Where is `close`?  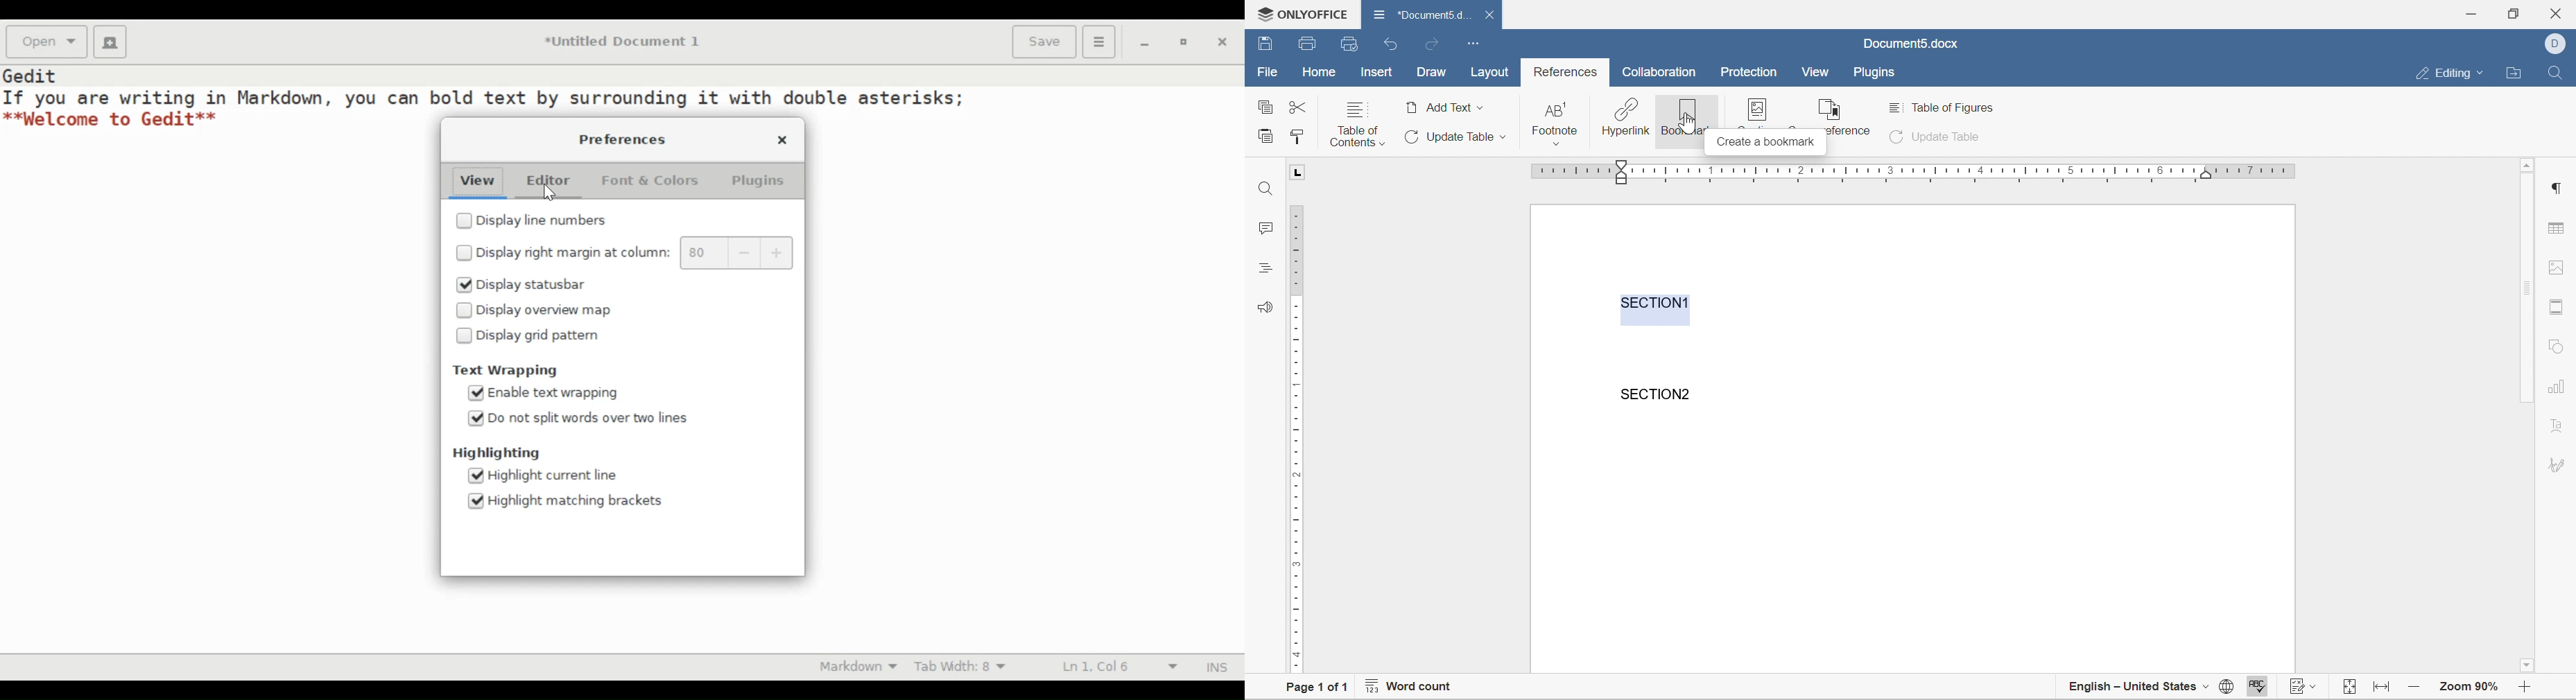 close is located at coordinates (783, 139).